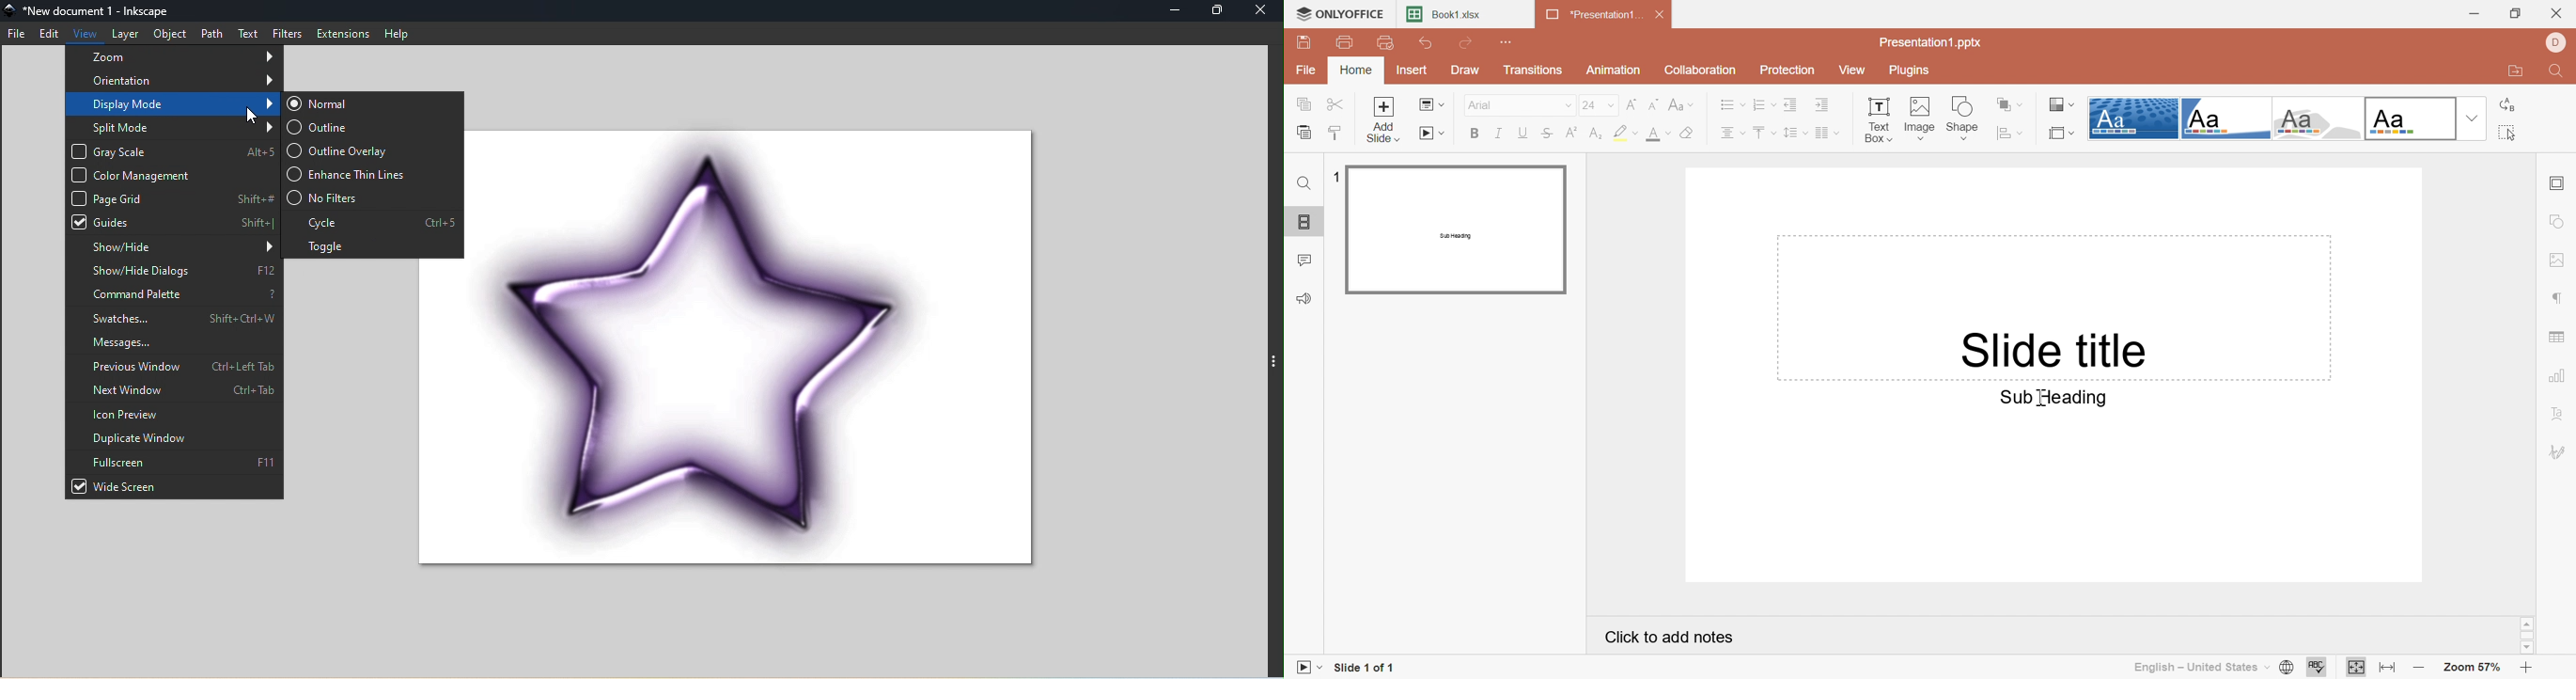  What do you see at coordinates (2561, 299) in the screenshot?
I see `Paragraph settings` at bounding box center [2561, 299].